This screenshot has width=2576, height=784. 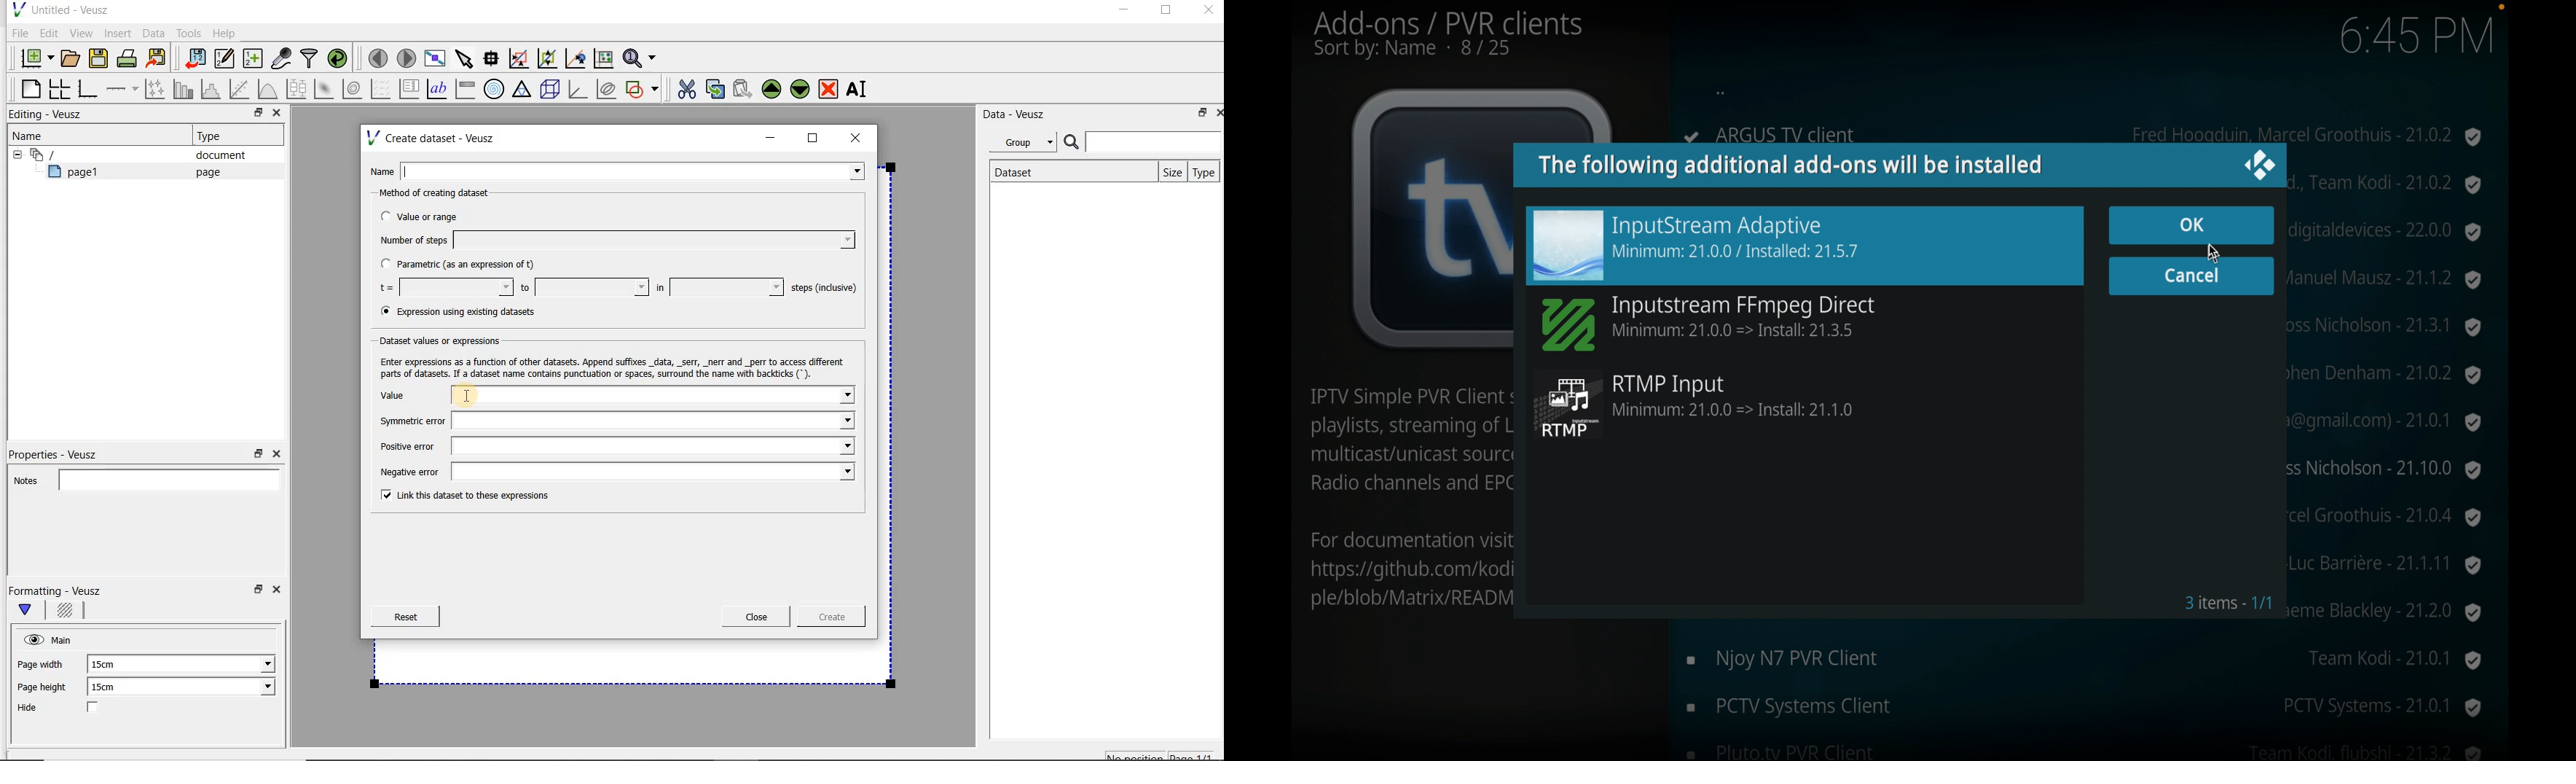 What do you see at coordinates (578, 90) in the screenshot?
I see `3d graph` at bounding box center [578, 90].